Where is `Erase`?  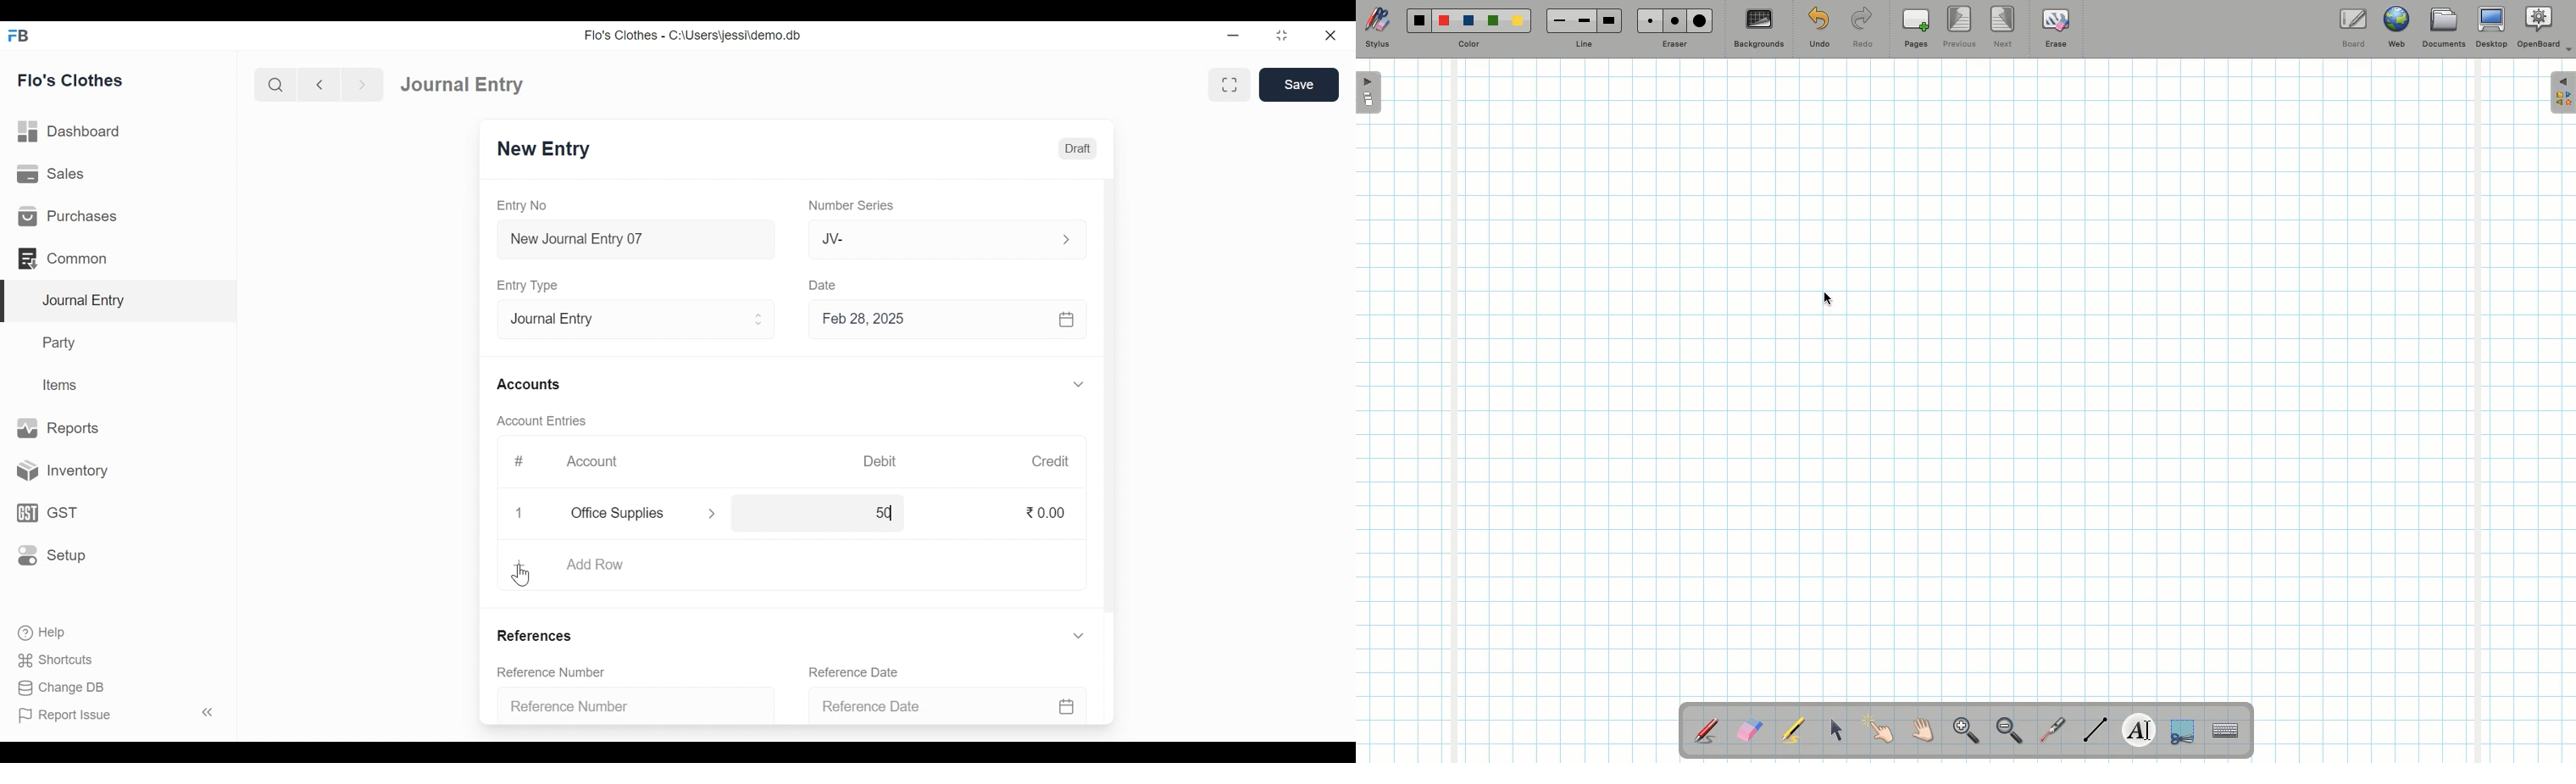
Erase is located at coordinates (2055, 27).